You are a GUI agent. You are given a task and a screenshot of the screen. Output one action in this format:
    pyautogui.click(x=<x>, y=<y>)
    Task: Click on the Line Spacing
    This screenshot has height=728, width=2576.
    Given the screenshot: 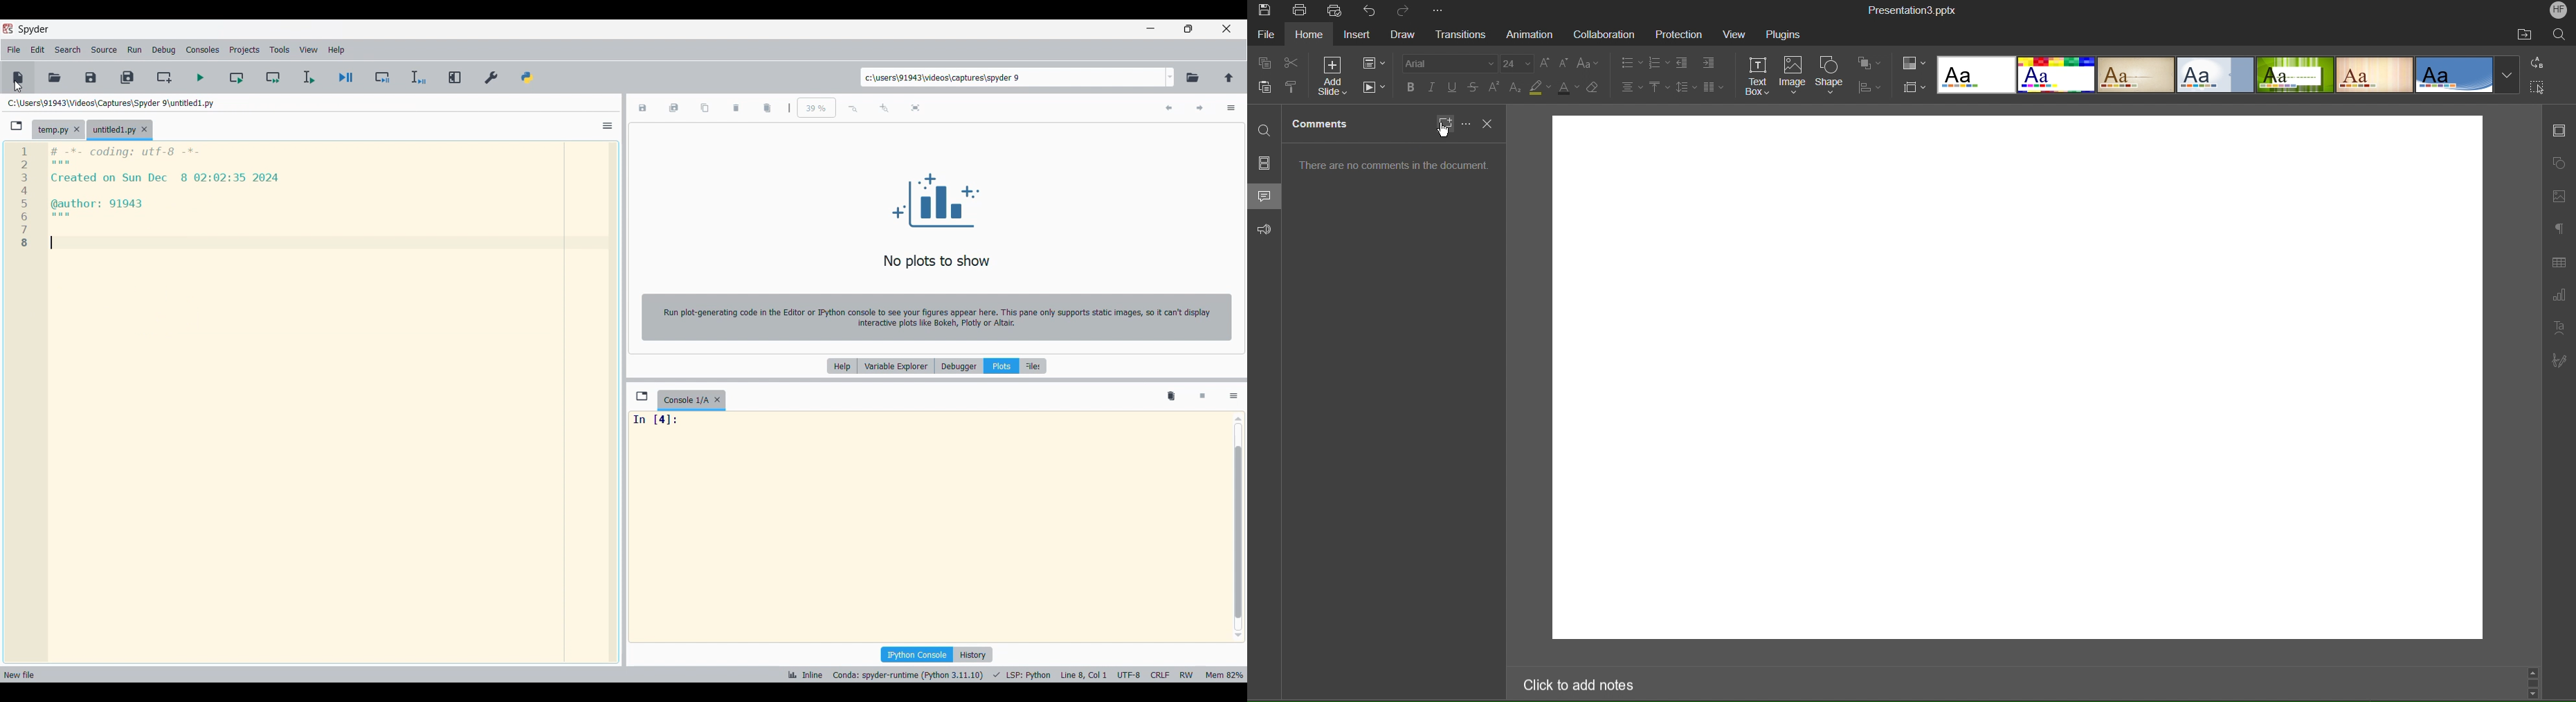 What is the action you would take?
    pyautogui.click(x=1687, y=88)
    